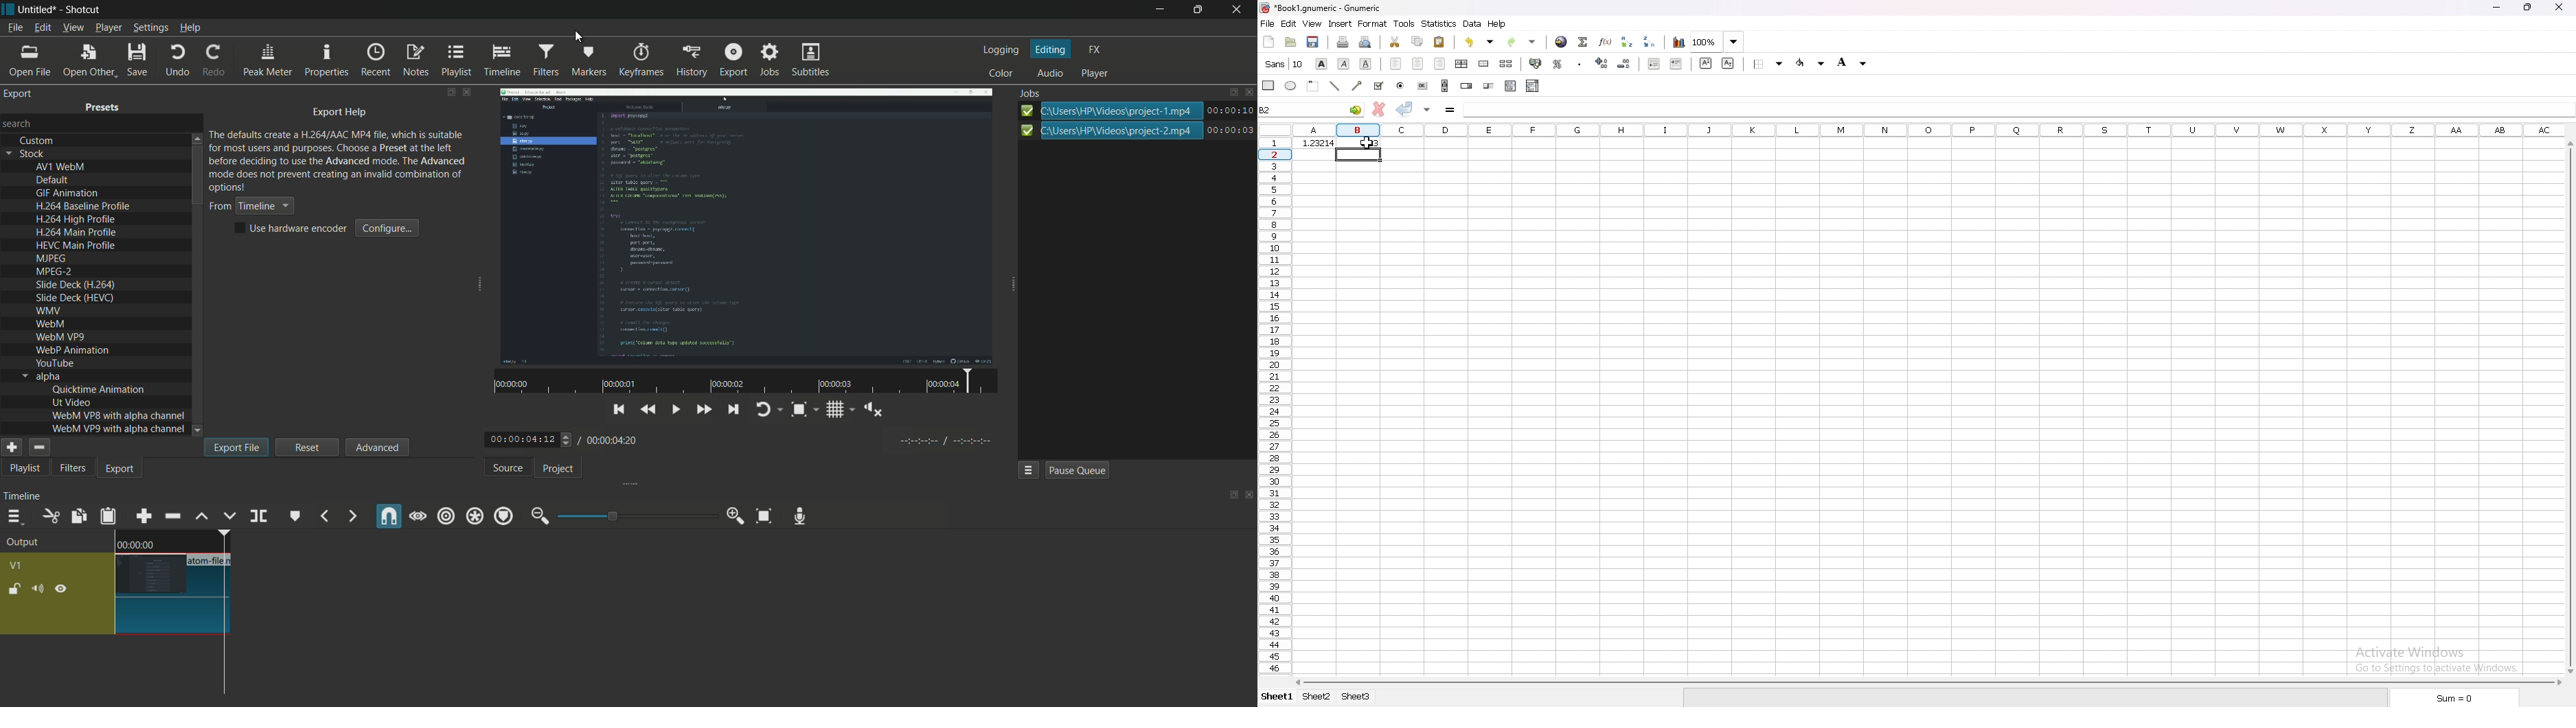 This screenshot has width=2576, height=728. Describe the element at coordinates (1231, 130) in the screenshot. I see `export icon` at that location.